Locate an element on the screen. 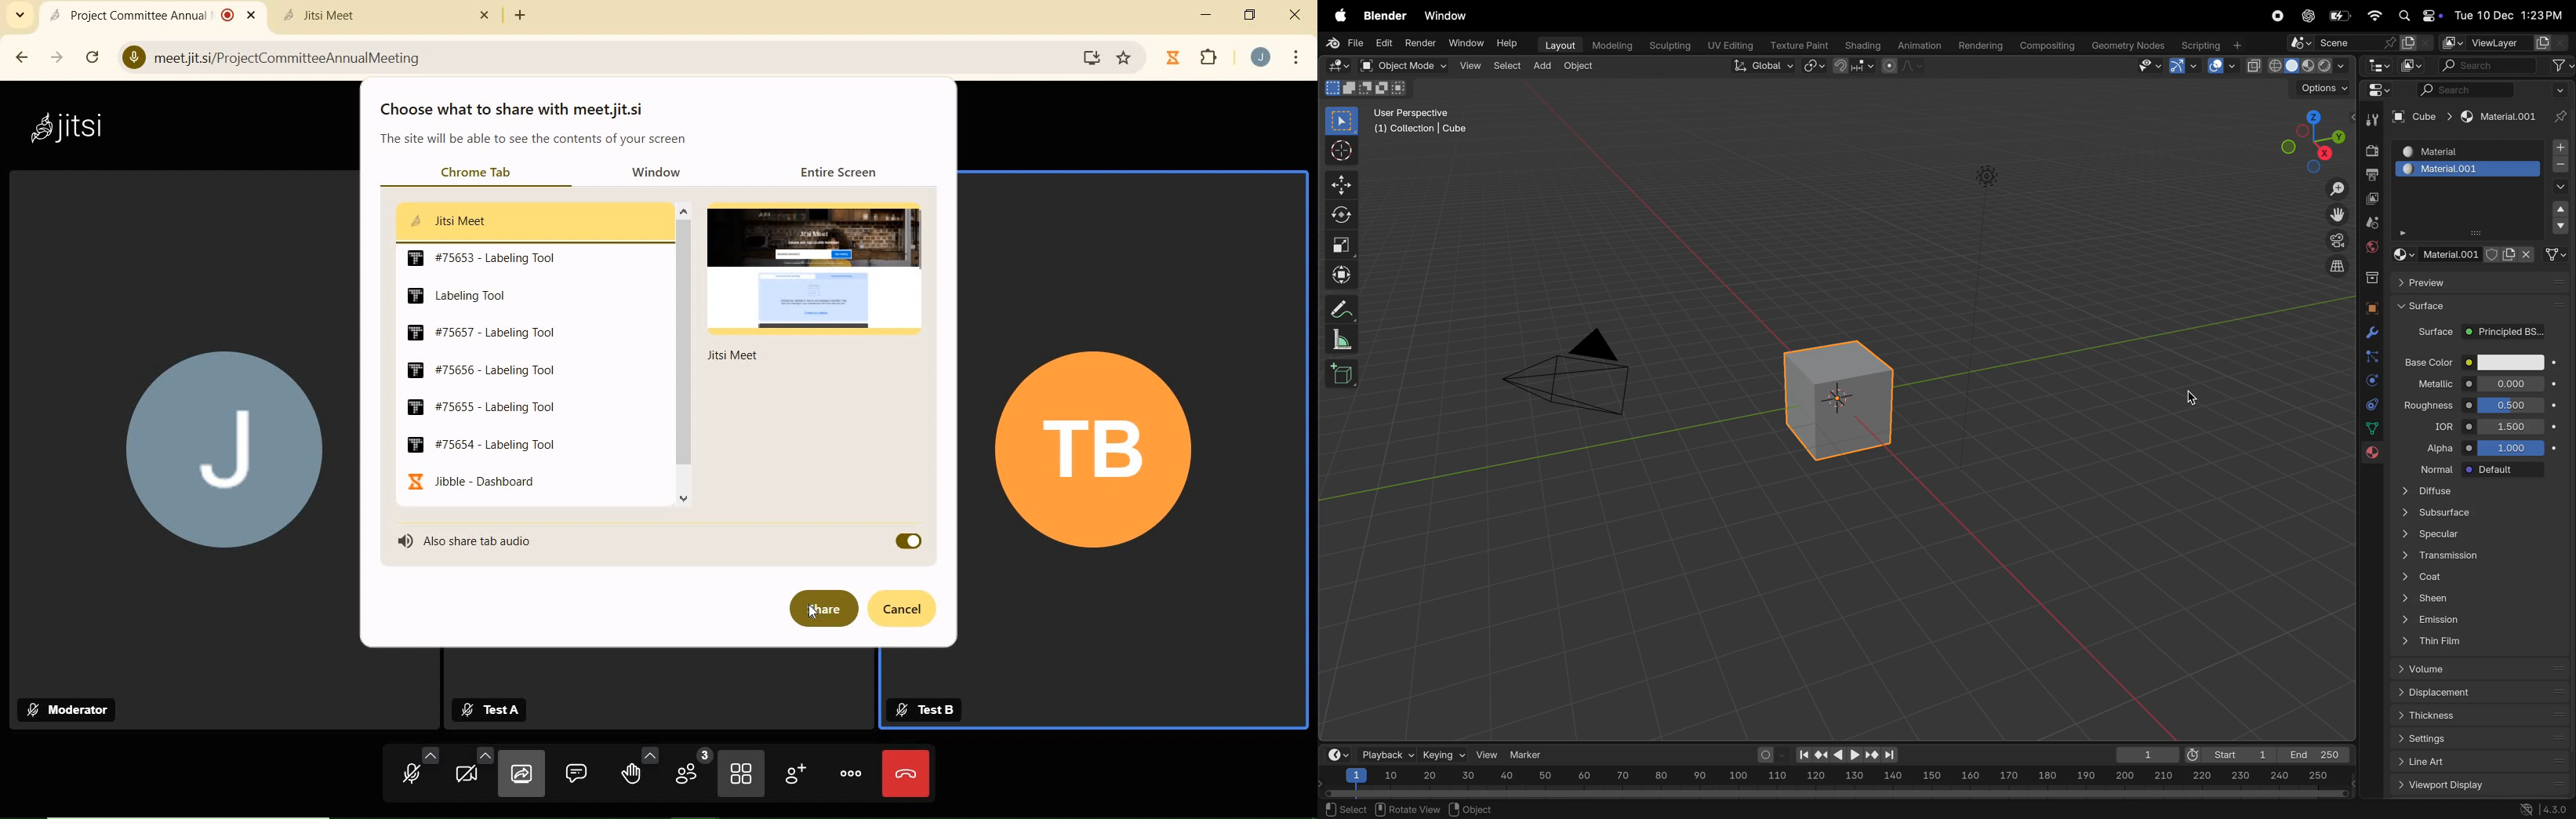  surface is located at coordinates (2483, 307).